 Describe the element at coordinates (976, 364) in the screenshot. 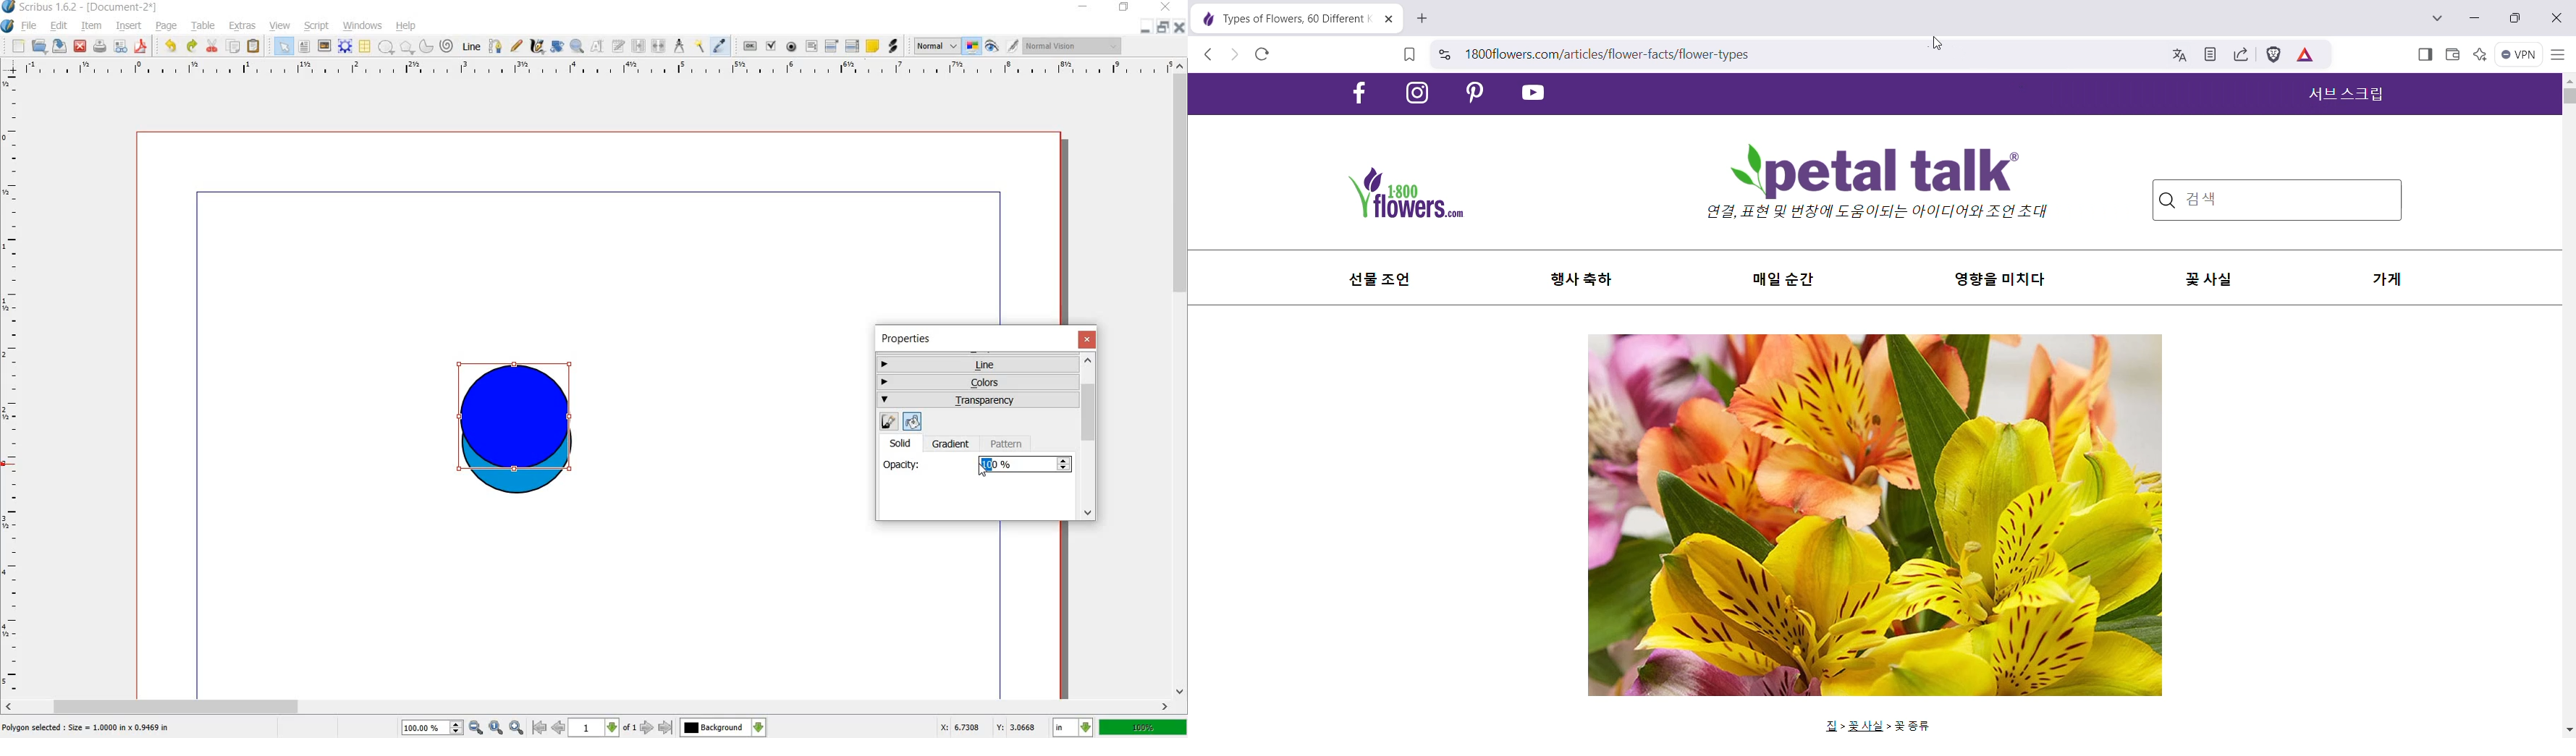

I see `line` at that location.